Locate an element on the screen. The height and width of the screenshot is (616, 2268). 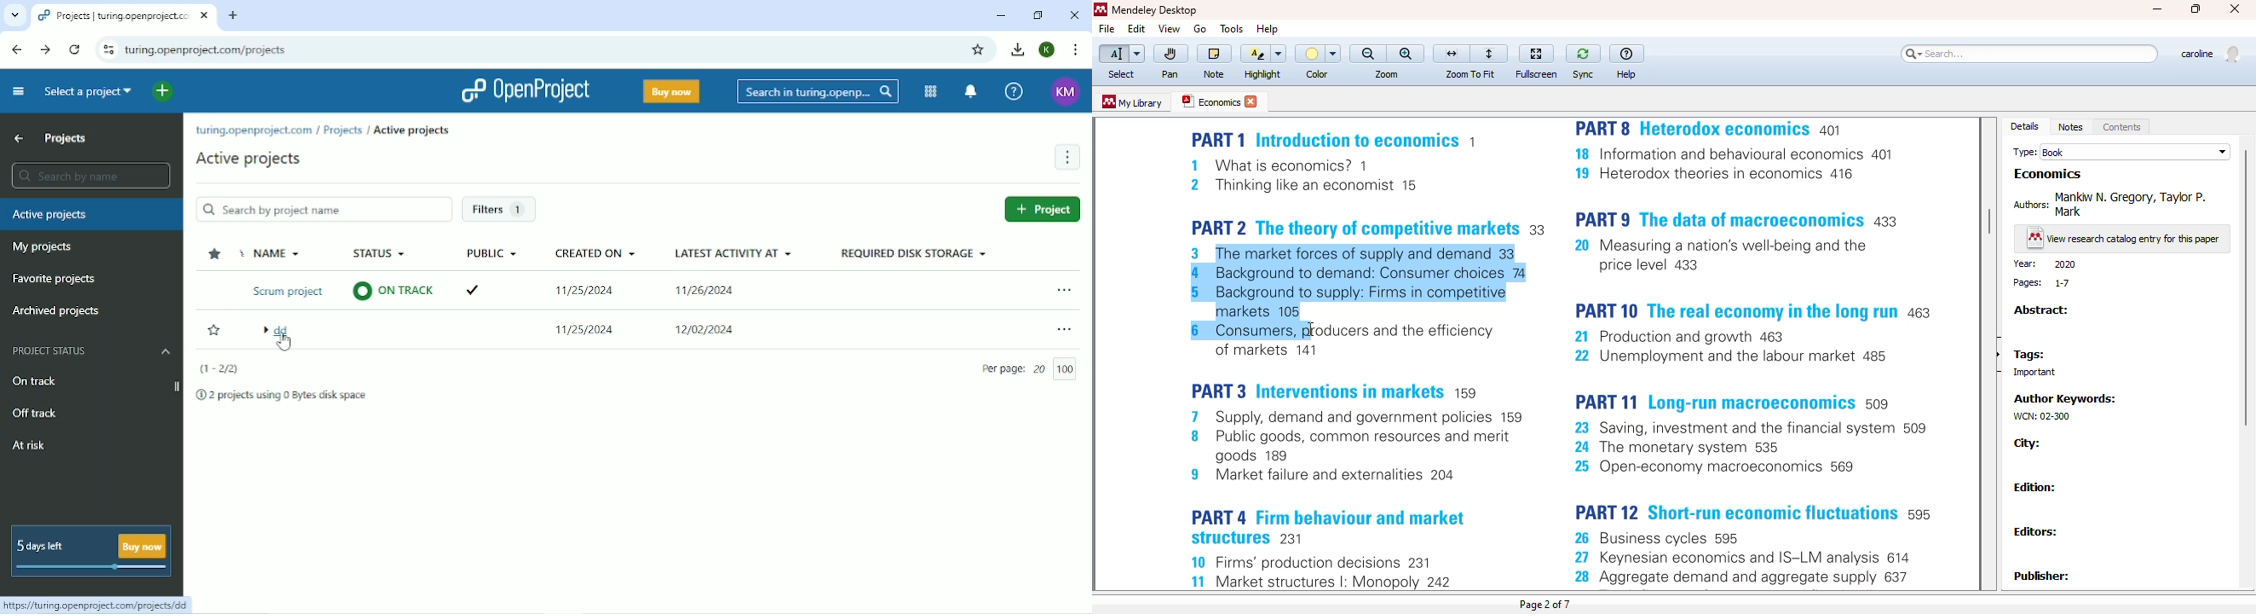
view is located at coordinates (1169, 28).